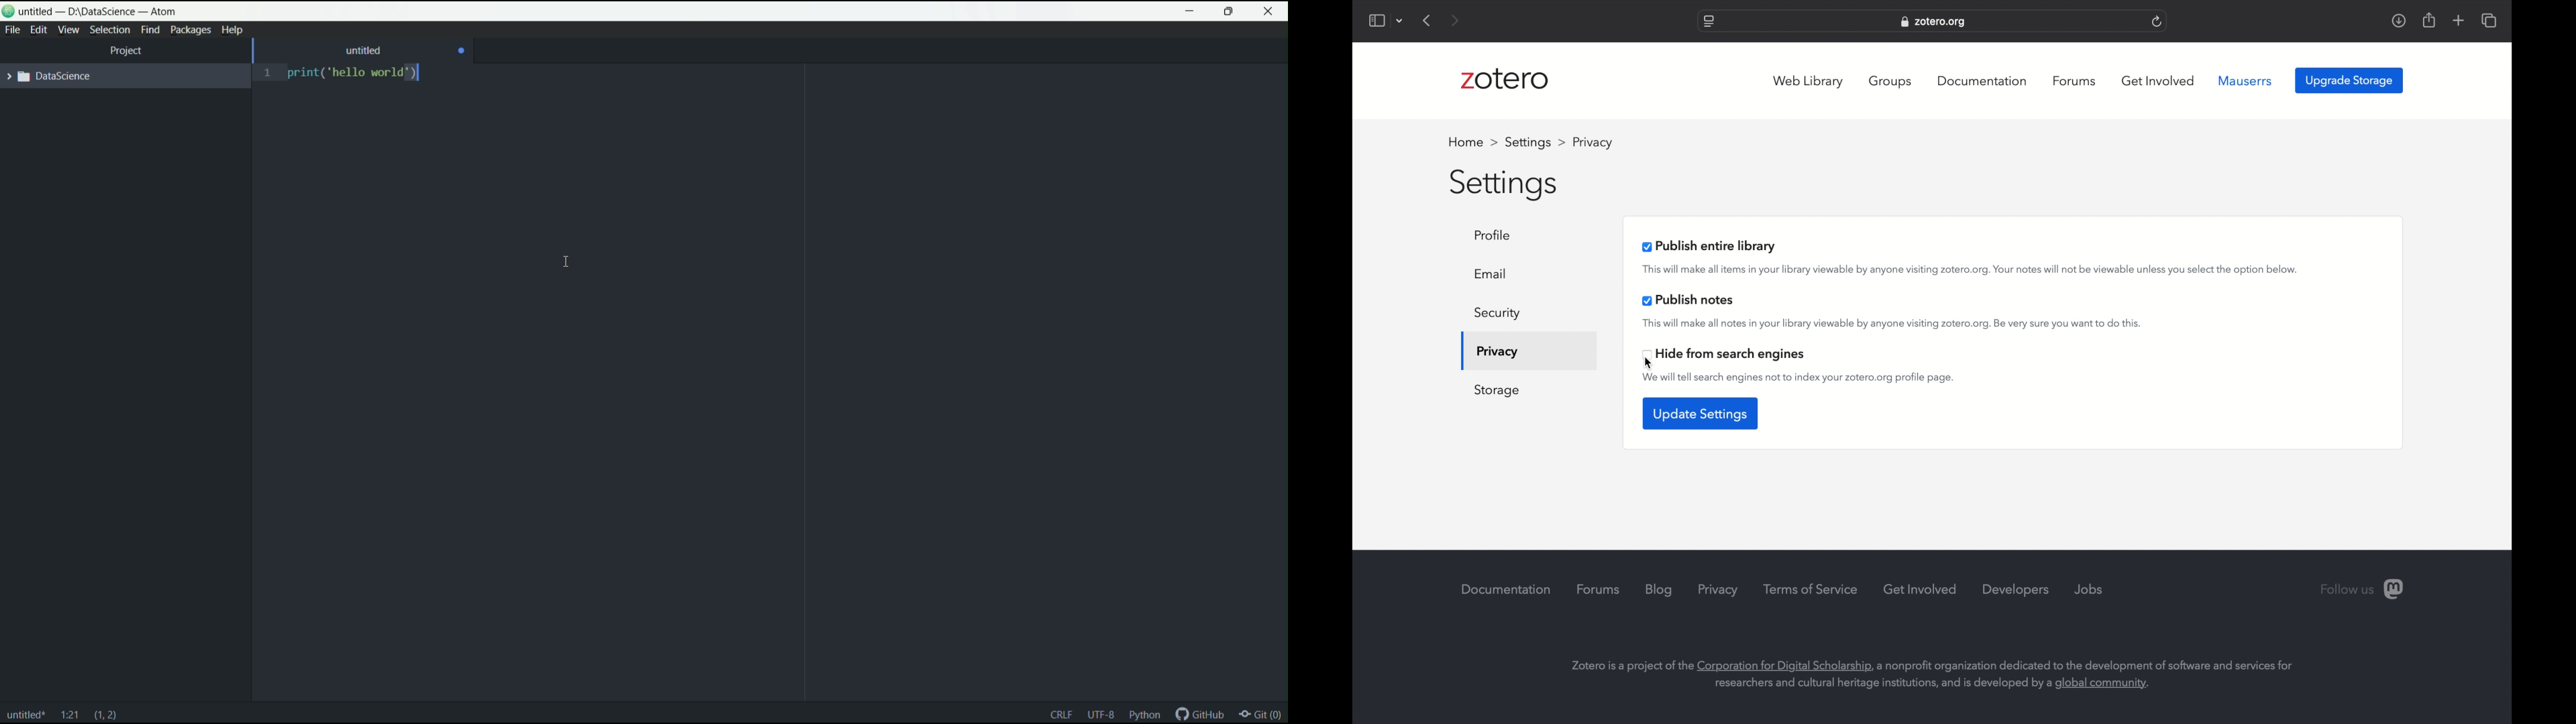  Describe the element at coordinates (2016, 590) in the screenshot. I see `developers` at that location.